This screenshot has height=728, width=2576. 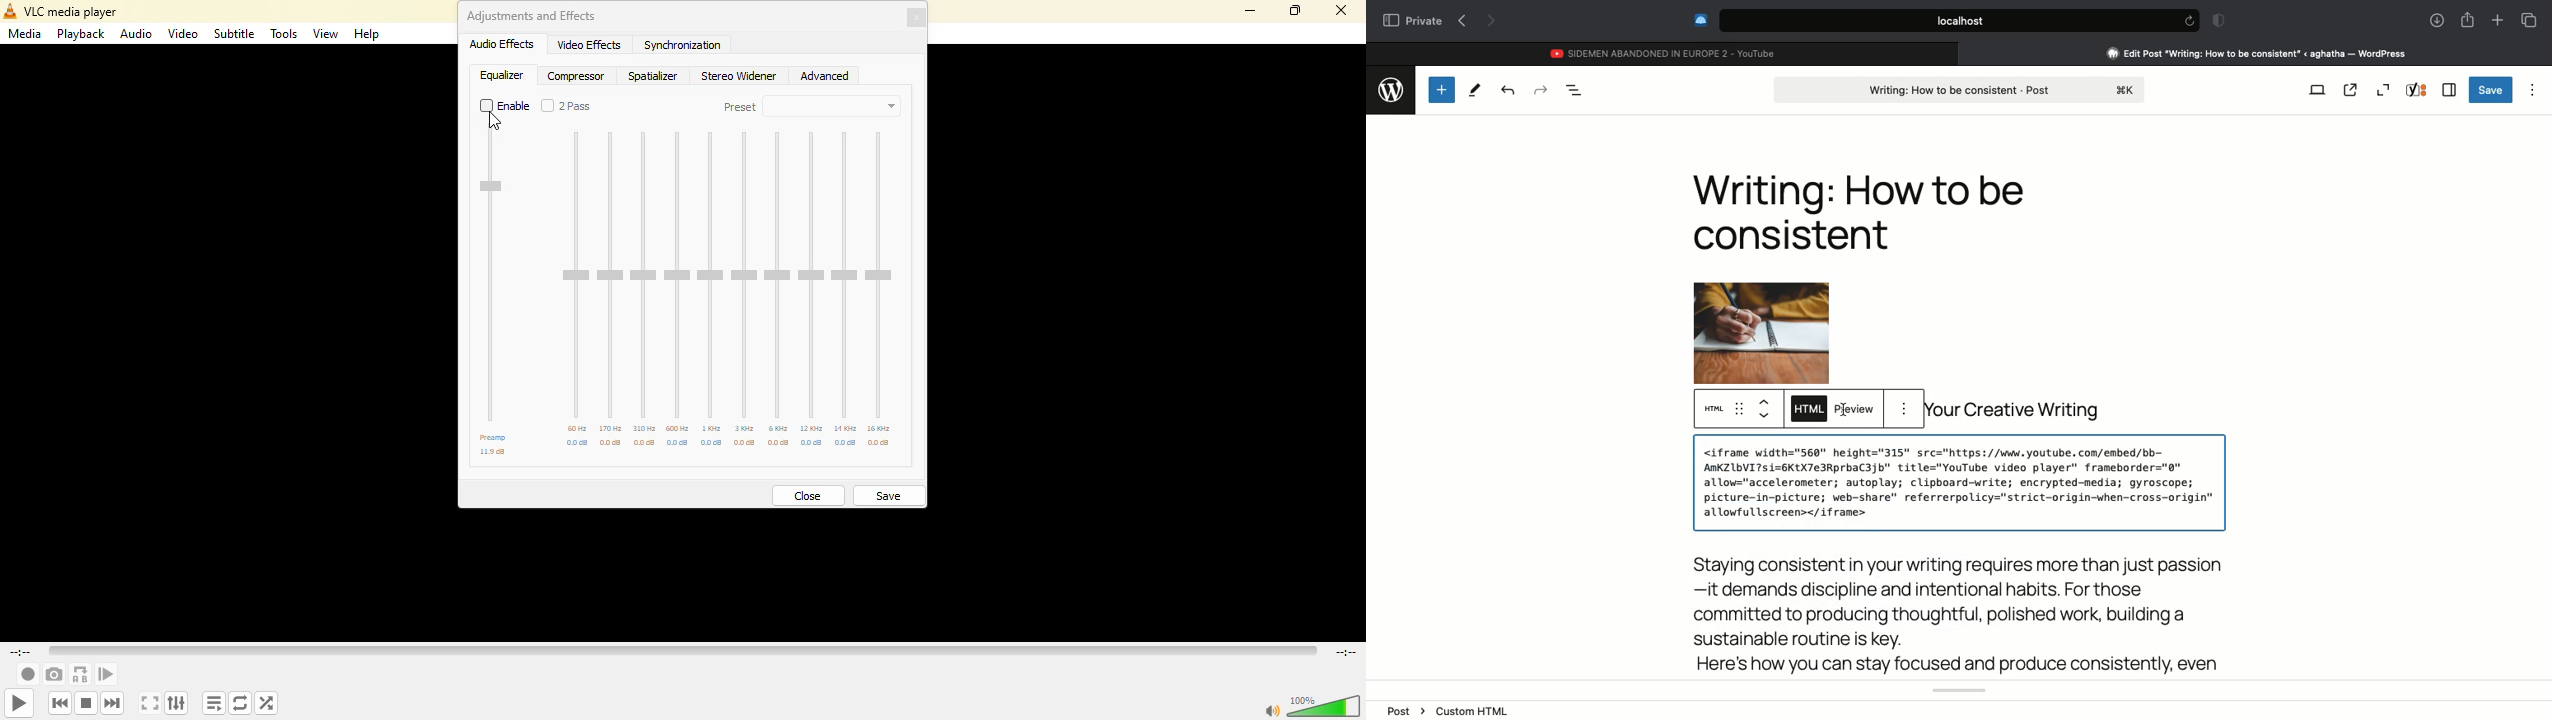 I want to click on Undo, so click(x=1508, y=90).